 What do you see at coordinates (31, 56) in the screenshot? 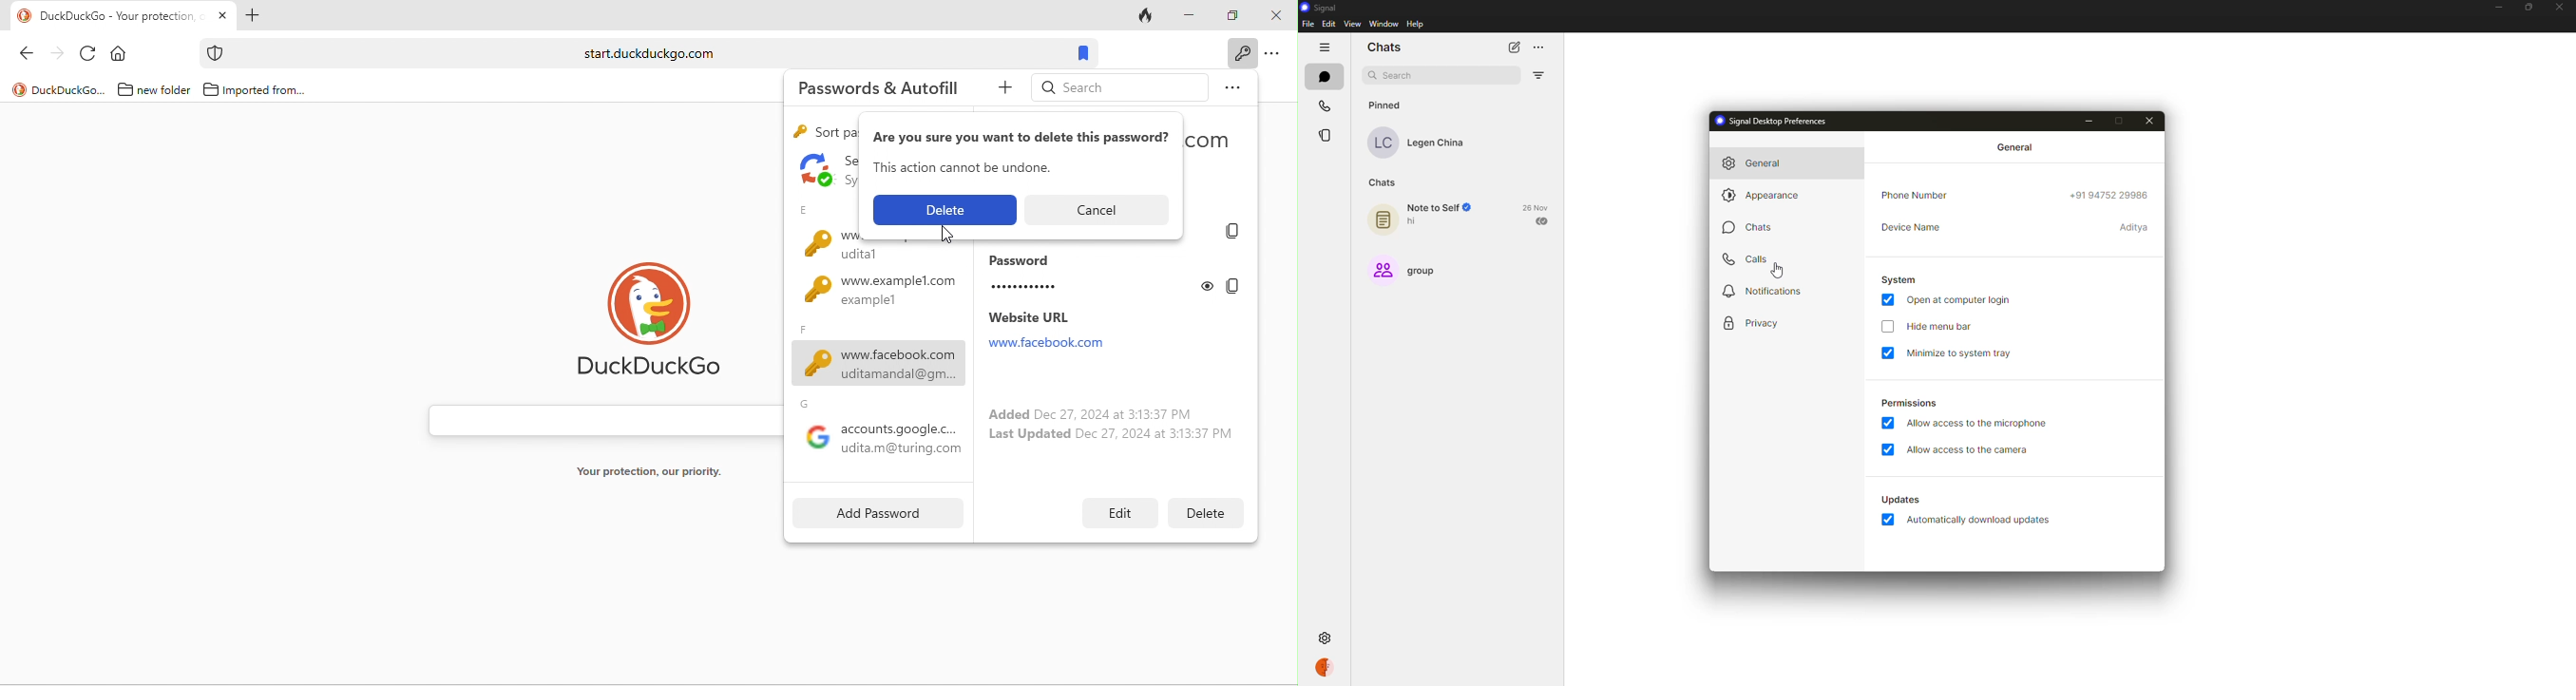
I see `back` at bounding box center [31, 56].